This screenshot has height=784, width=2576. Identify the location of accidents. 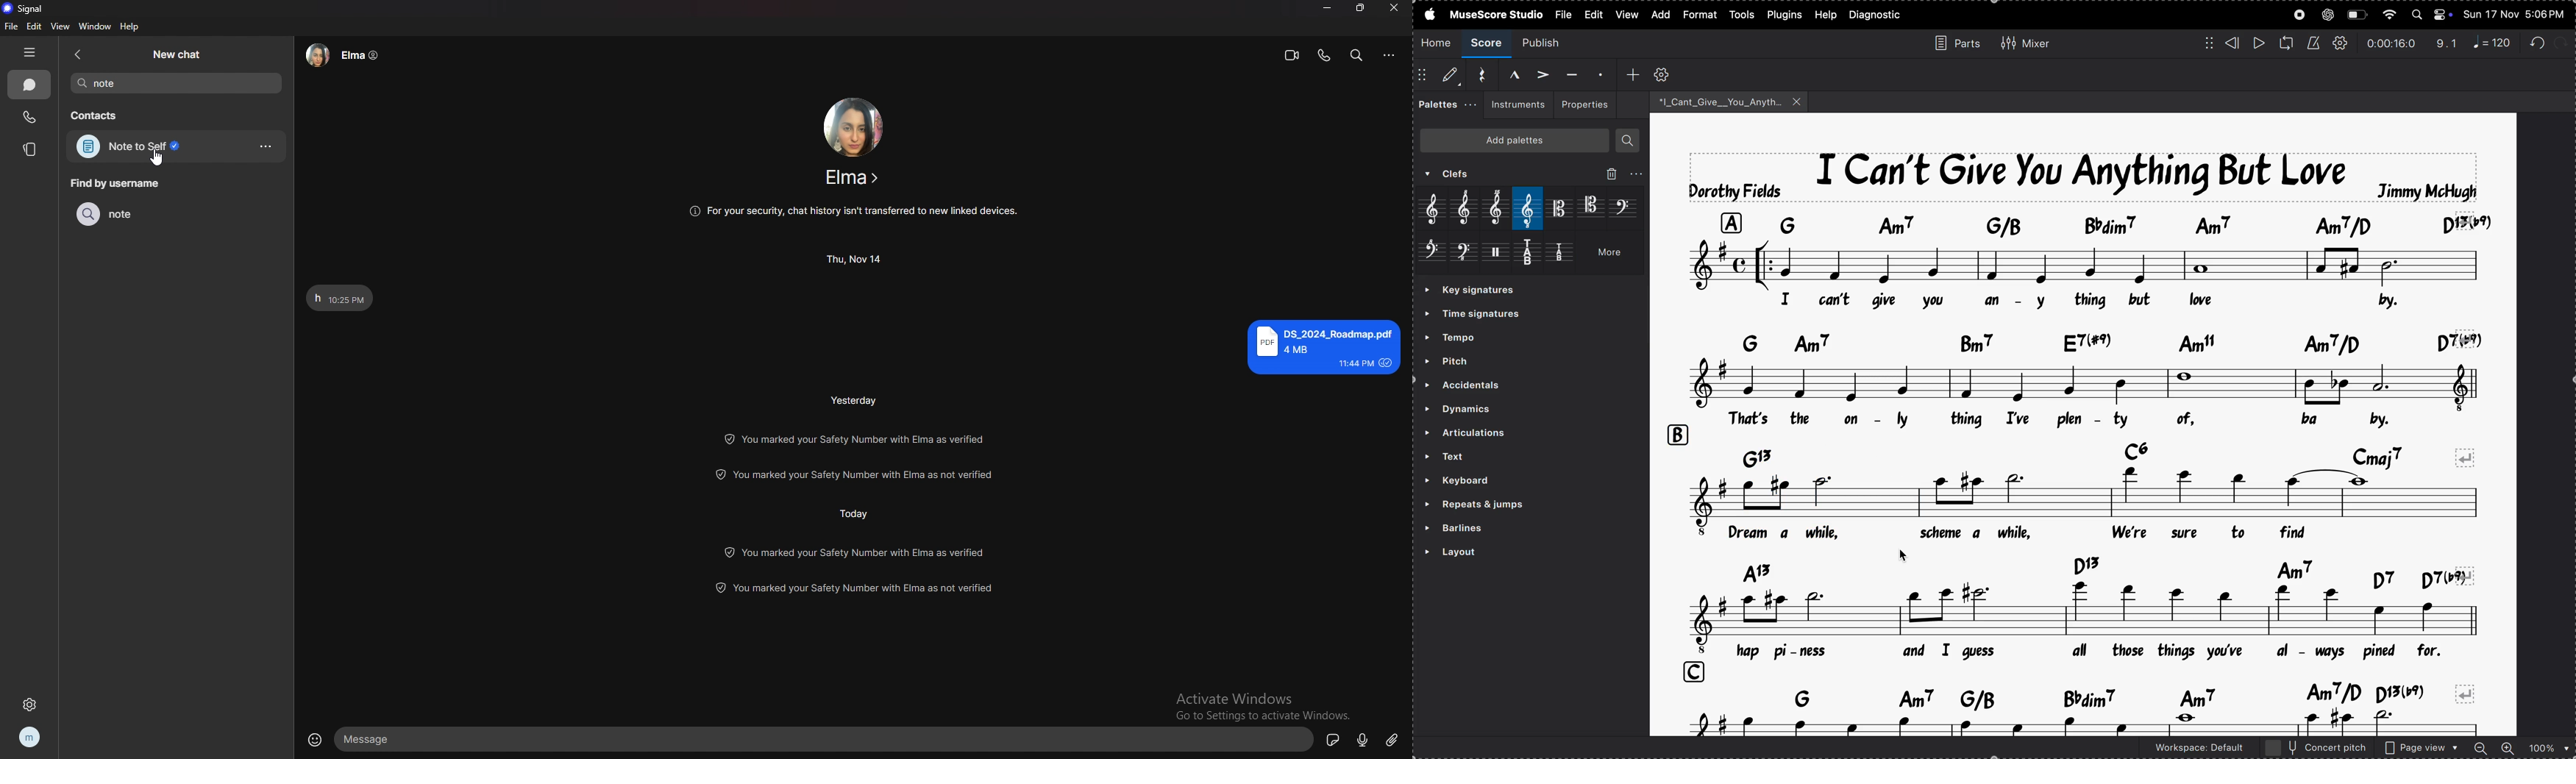
(1485, 383).